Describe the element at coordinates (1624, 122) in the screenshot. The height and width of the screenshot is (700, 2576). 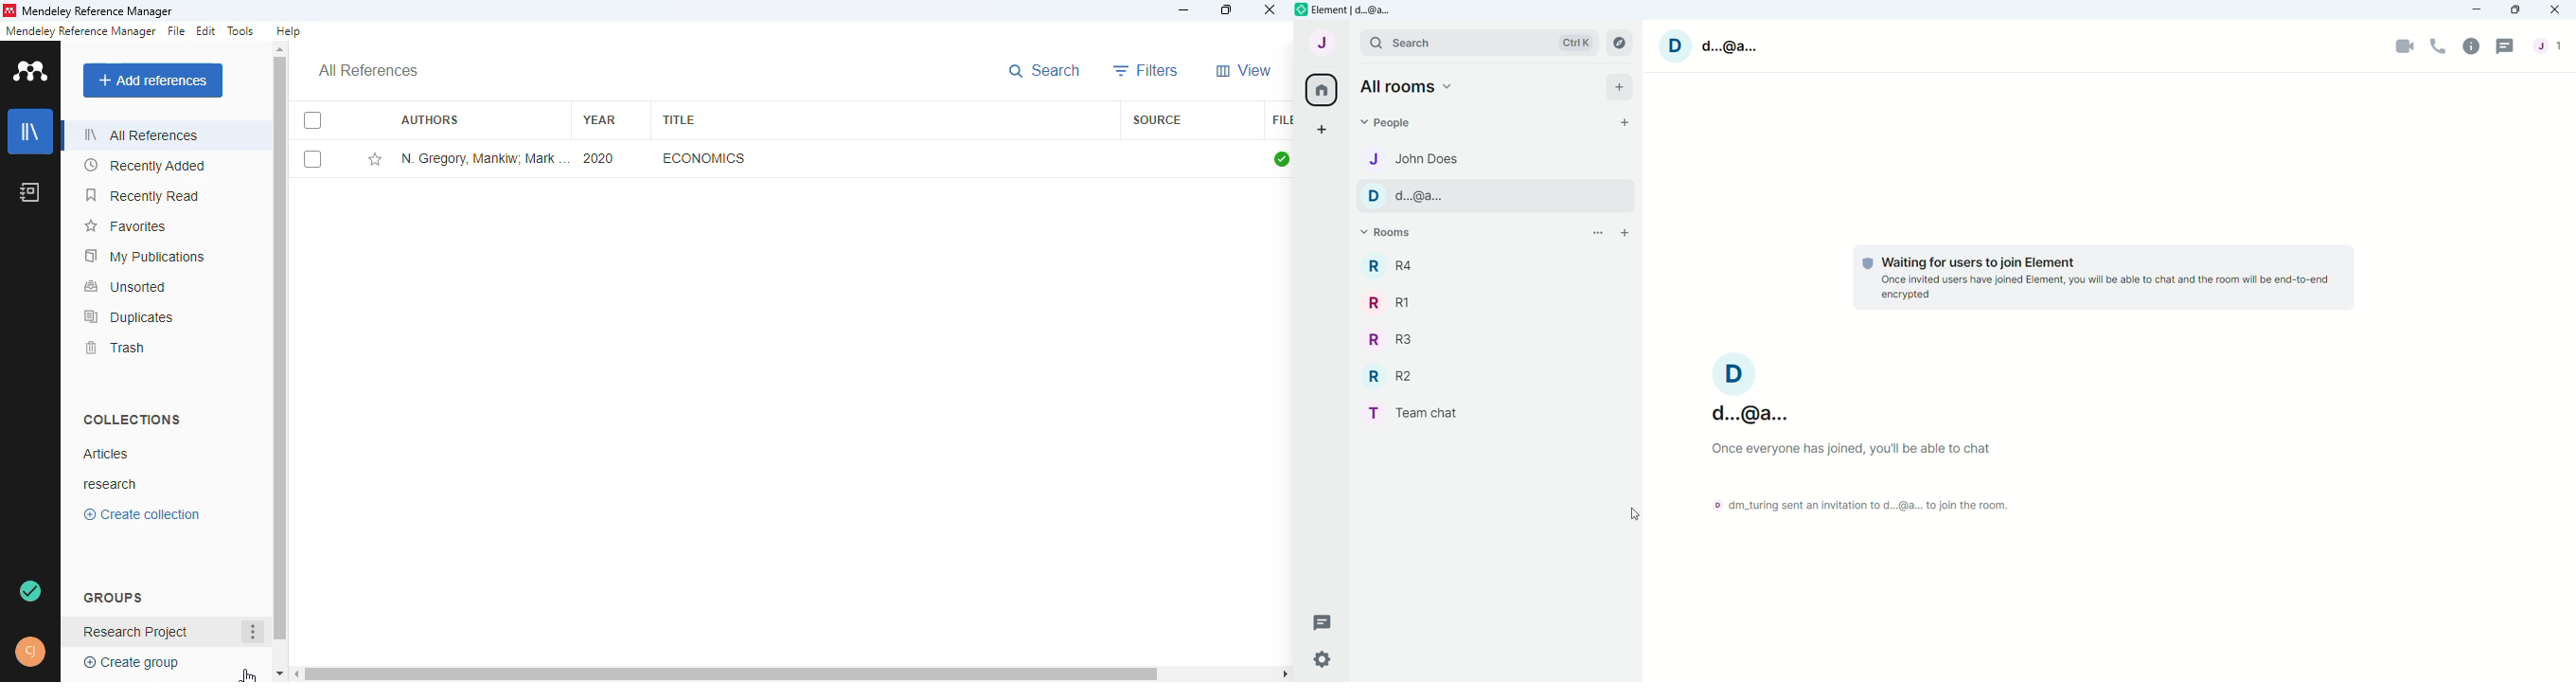
I see `Start chat` at that location.